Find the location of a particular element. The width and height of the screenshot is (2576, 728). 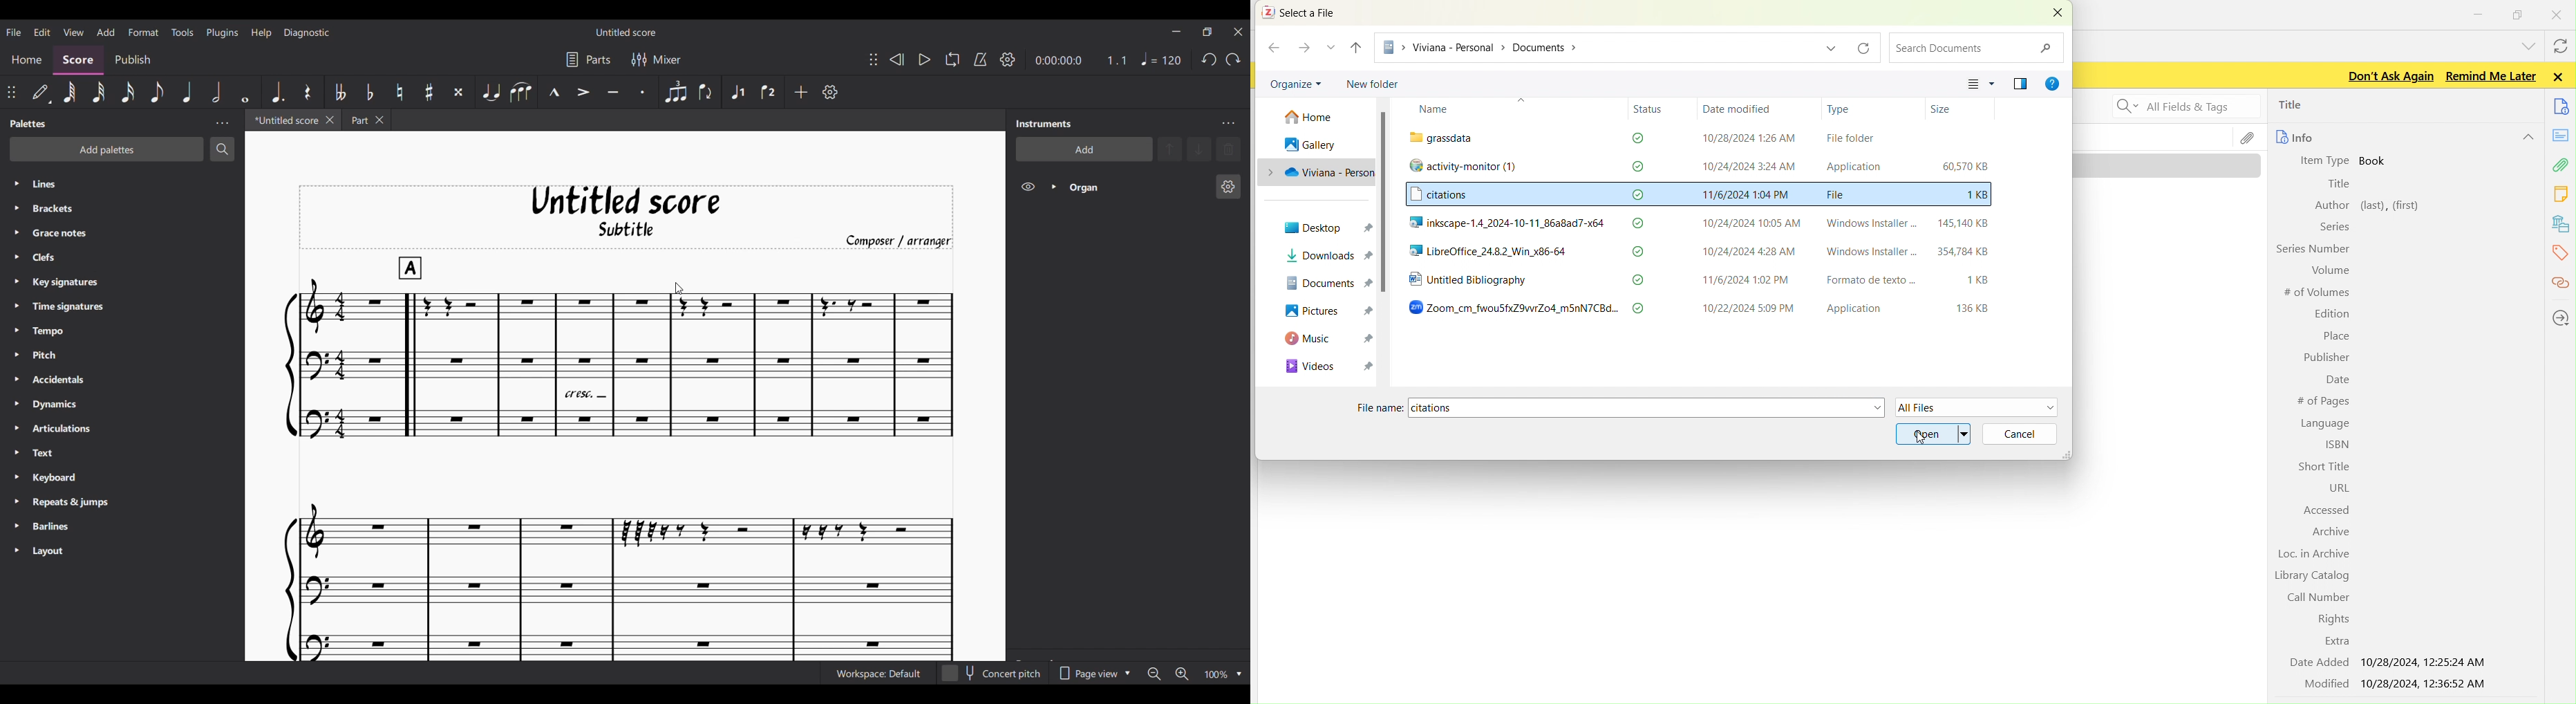

Call Number is located at coordinates (2320, 596).